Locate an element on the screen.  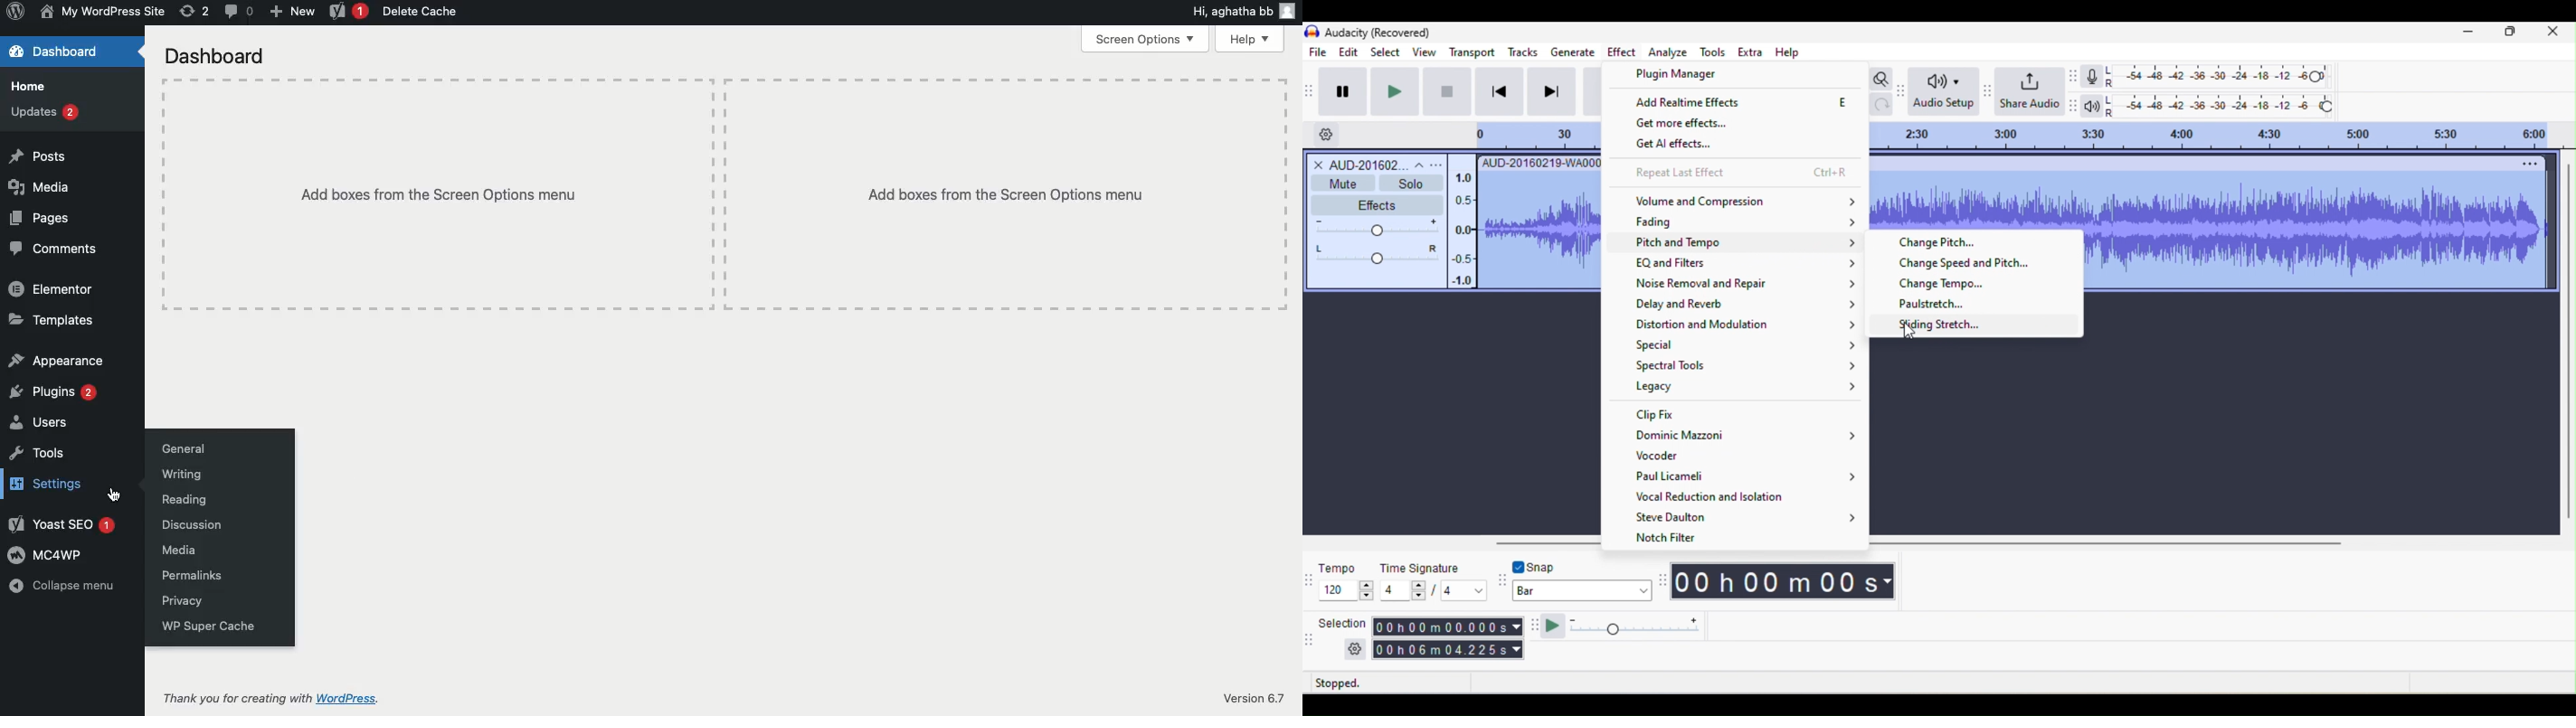
AUD-20160219-WA000 is located at coordinates (1539, 162).